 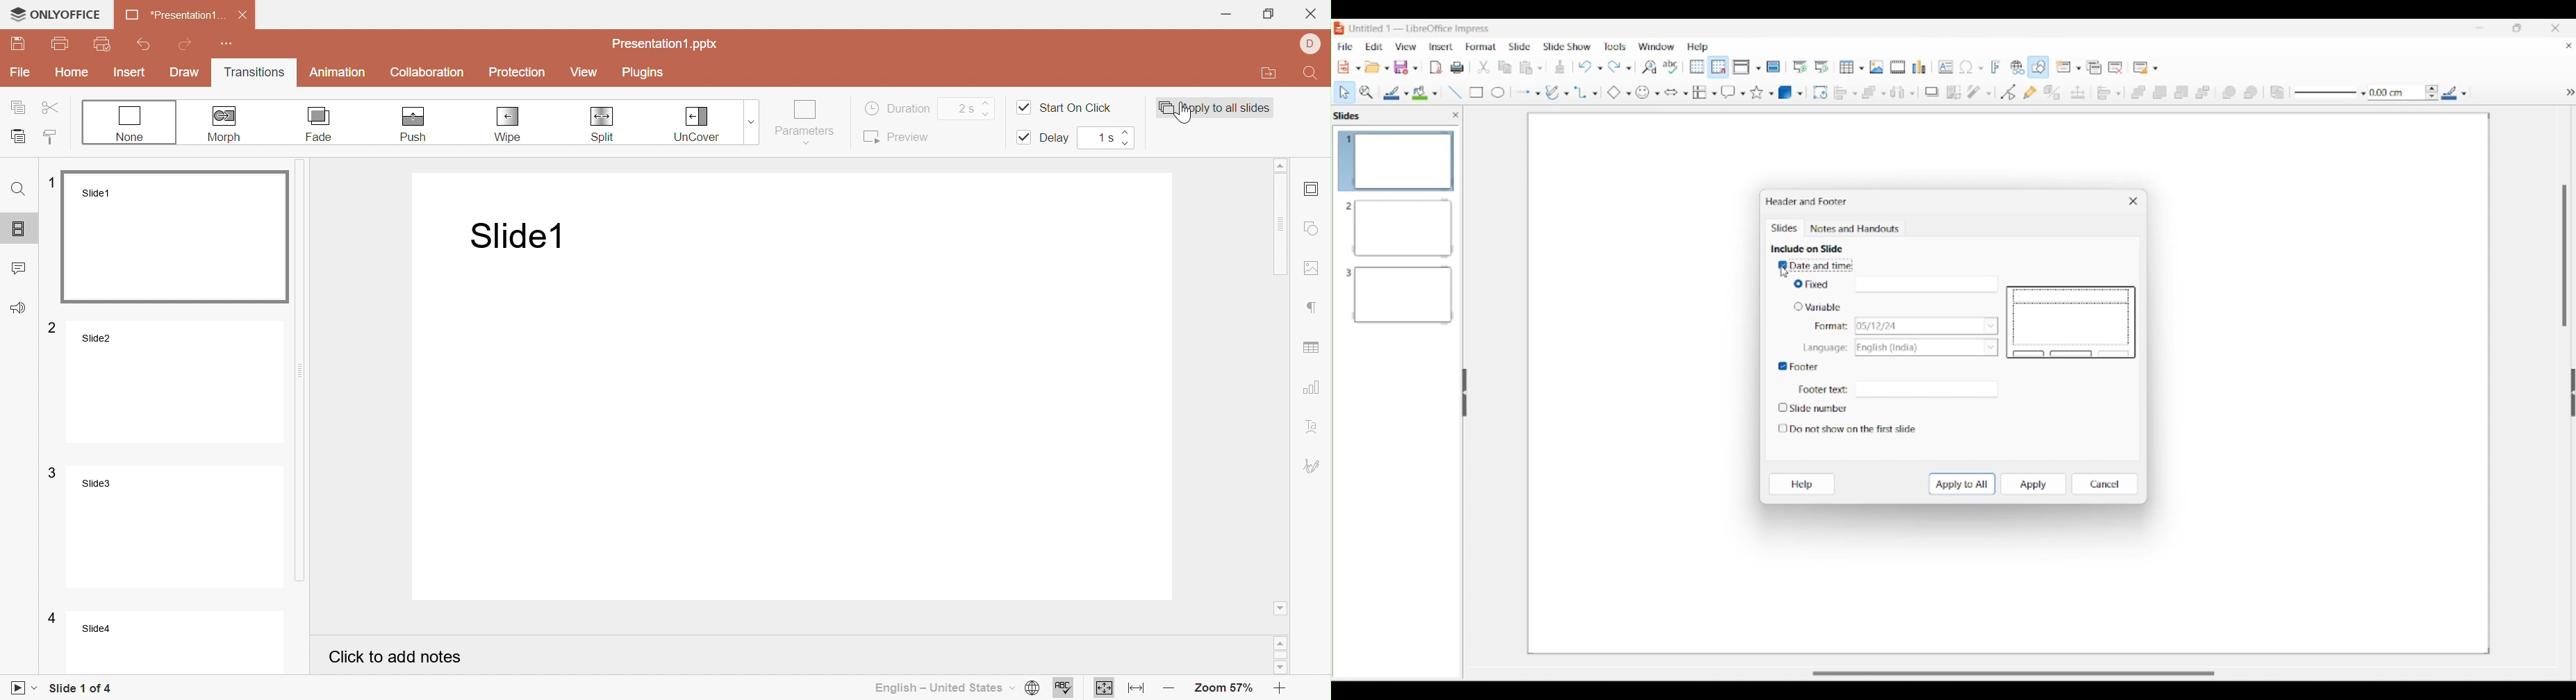 What do you see at coordinates (1823, 67) in the screenshot?
I see `Start from current slide` at bounding box center [1823, 67].